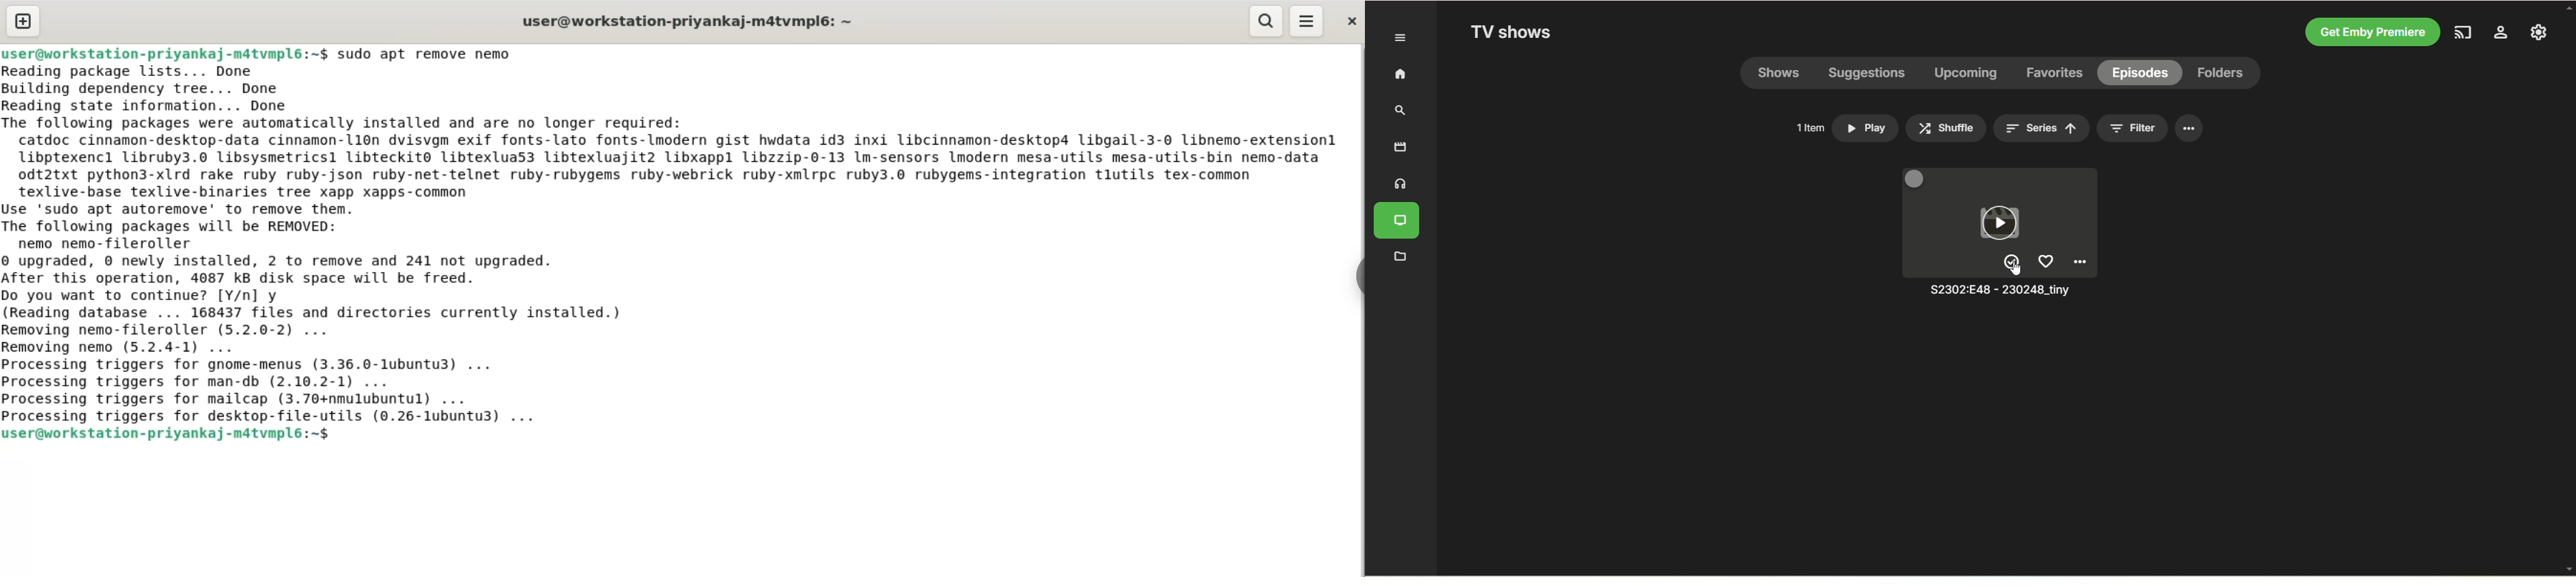  What do you see at coordinates (1265, 20) in the screenshot?
I see `search` at bounding box center [1265, 20].